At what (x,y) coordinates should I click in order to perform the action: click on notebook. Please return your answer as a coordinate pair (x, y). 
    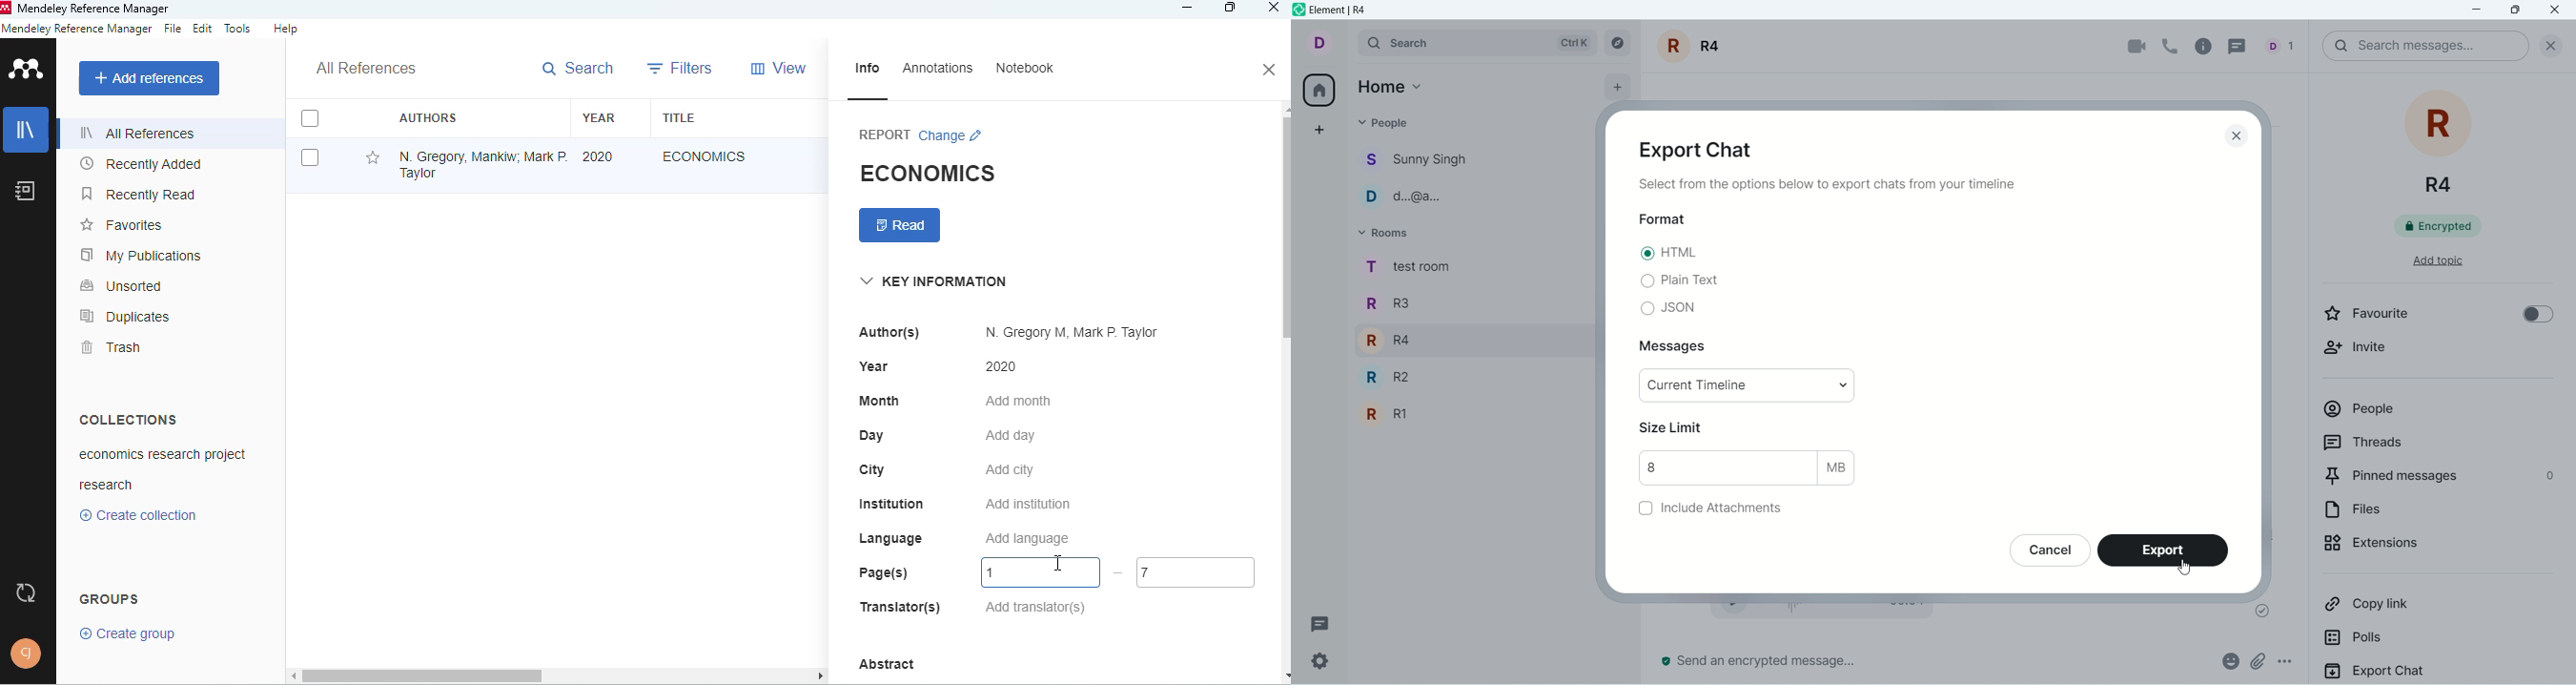
    Looking at the image, I should click on (1025, 67).